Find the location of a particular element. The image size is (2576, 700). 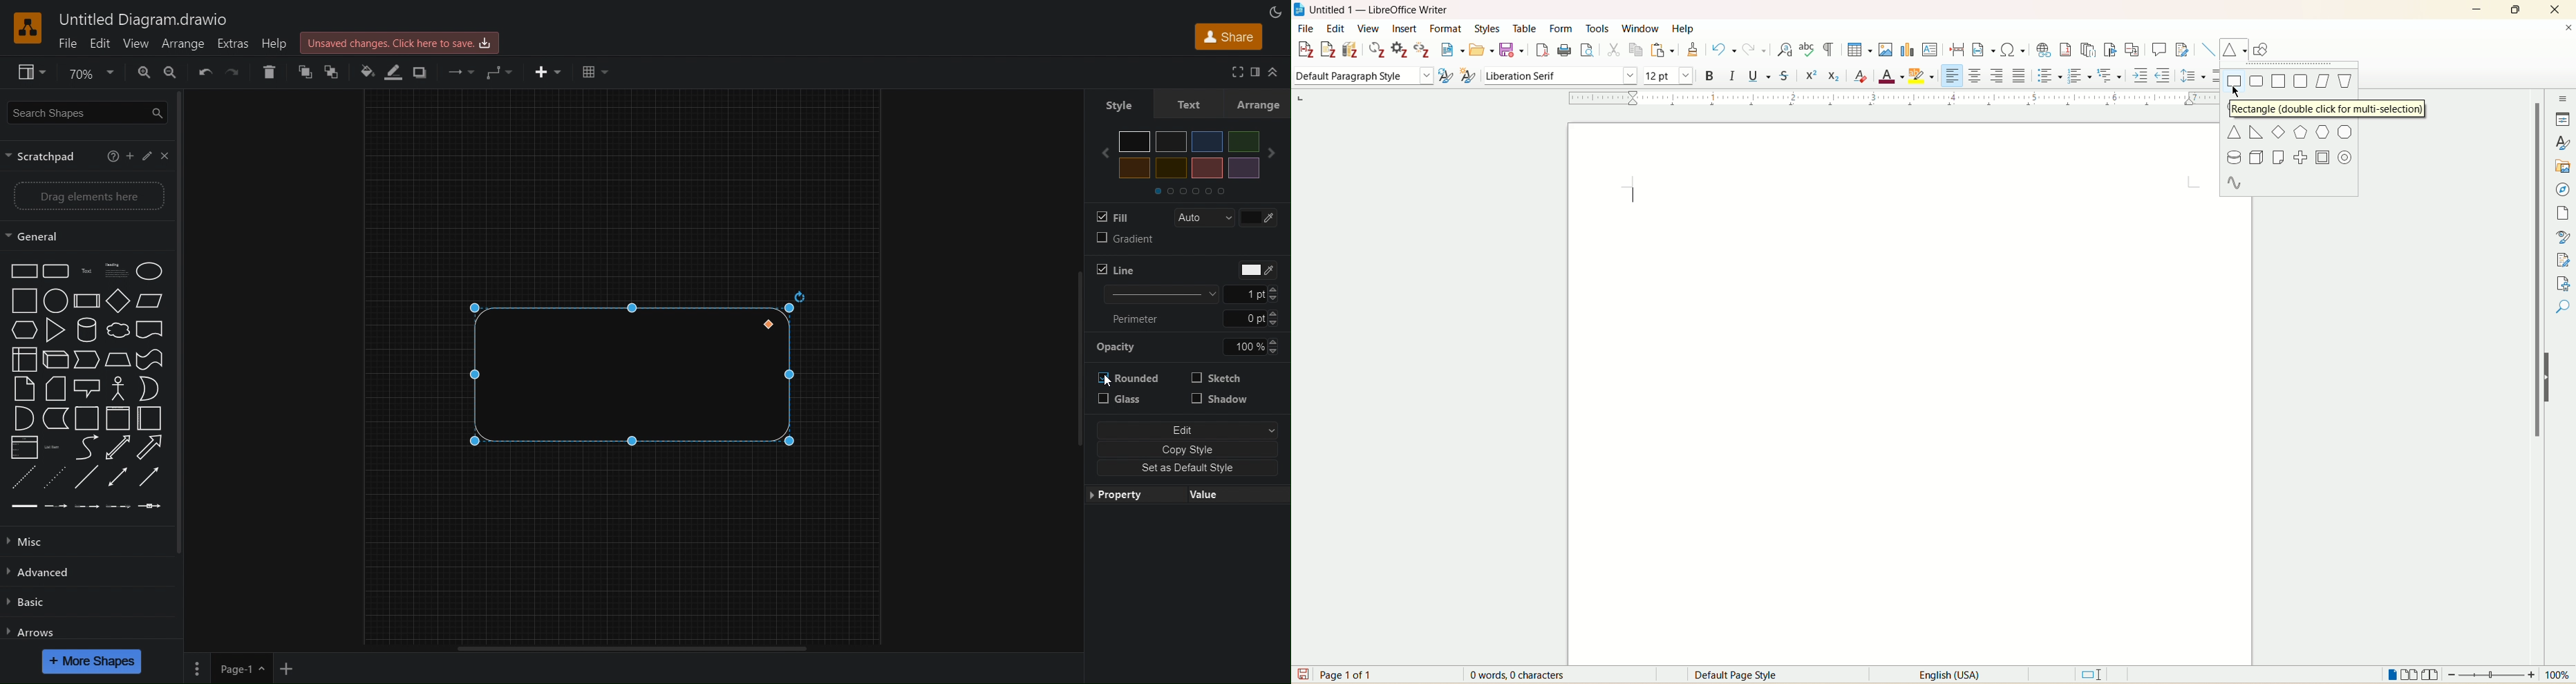

Fill is located at coordinates (1113, 217).